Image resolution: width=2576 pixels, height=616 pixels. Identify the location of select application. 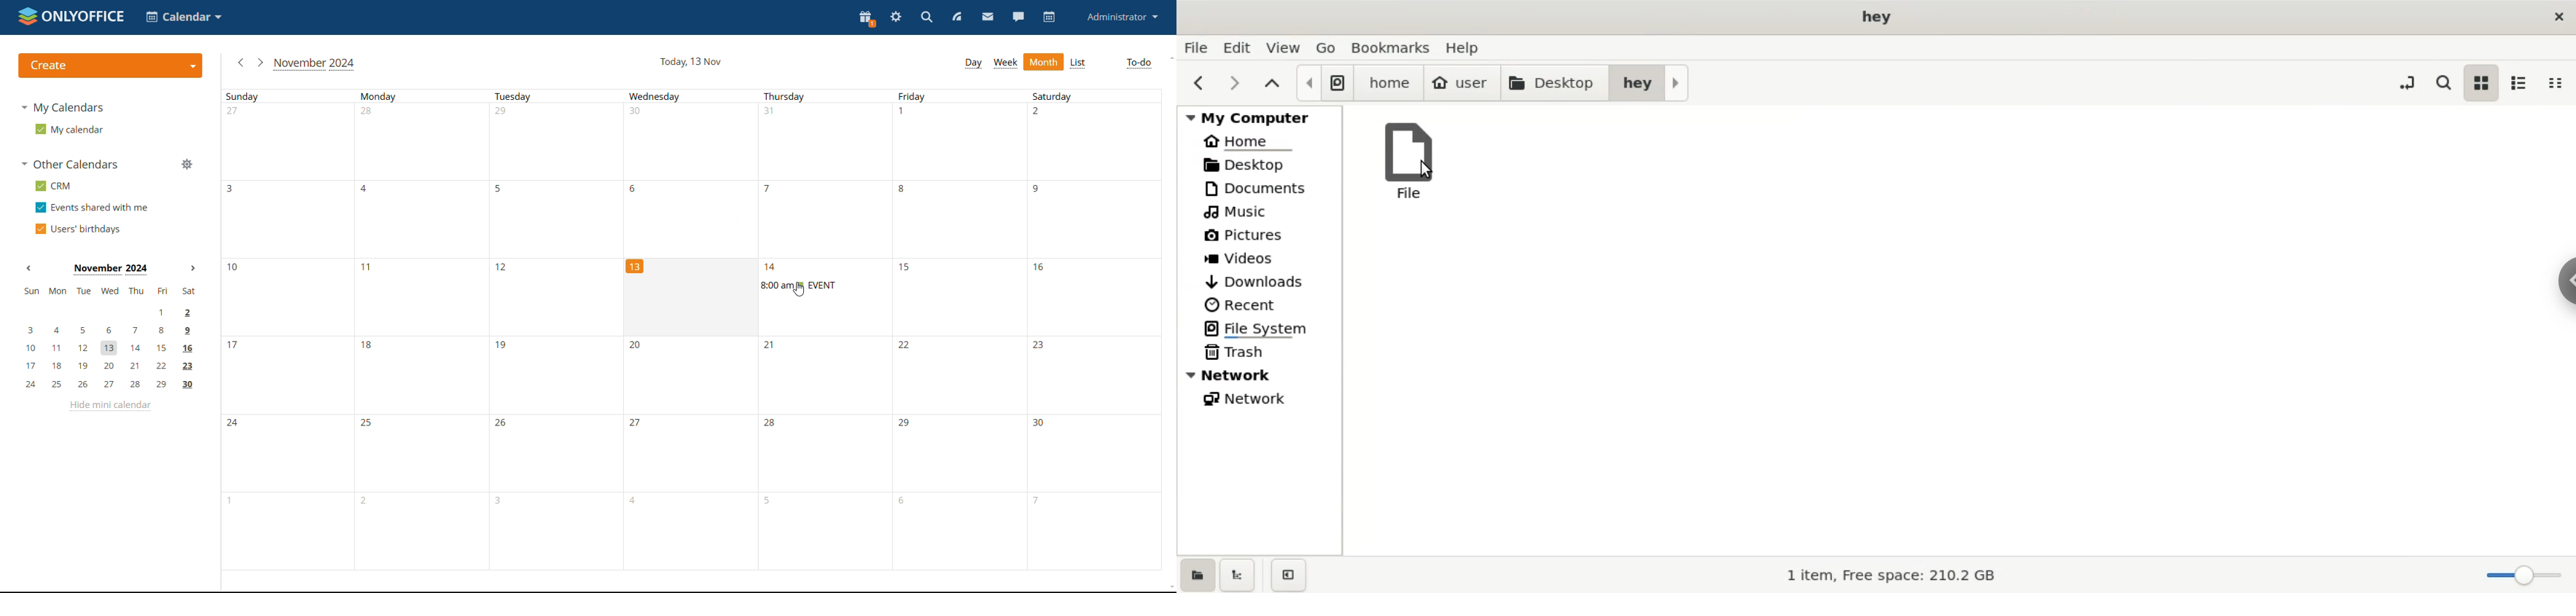
(185, 17).